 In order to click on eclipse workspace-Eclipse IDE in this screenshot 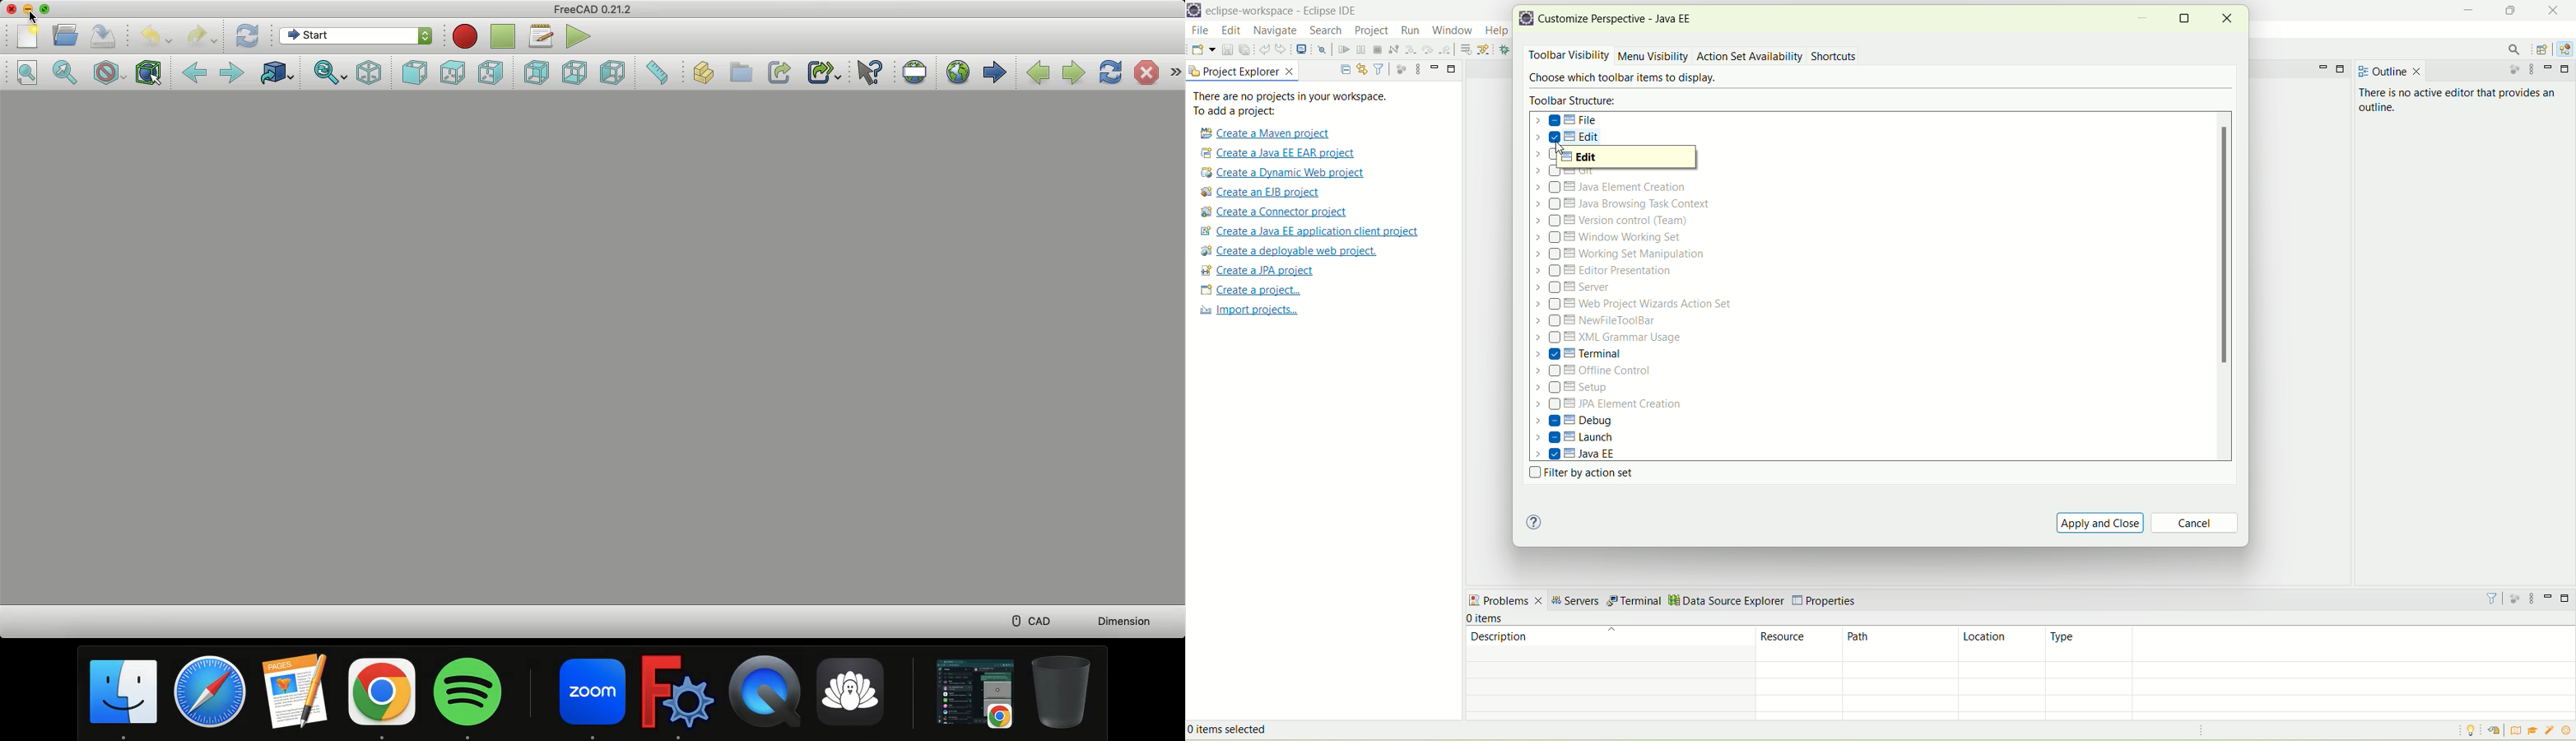, I will do `click(1287, 12)`.